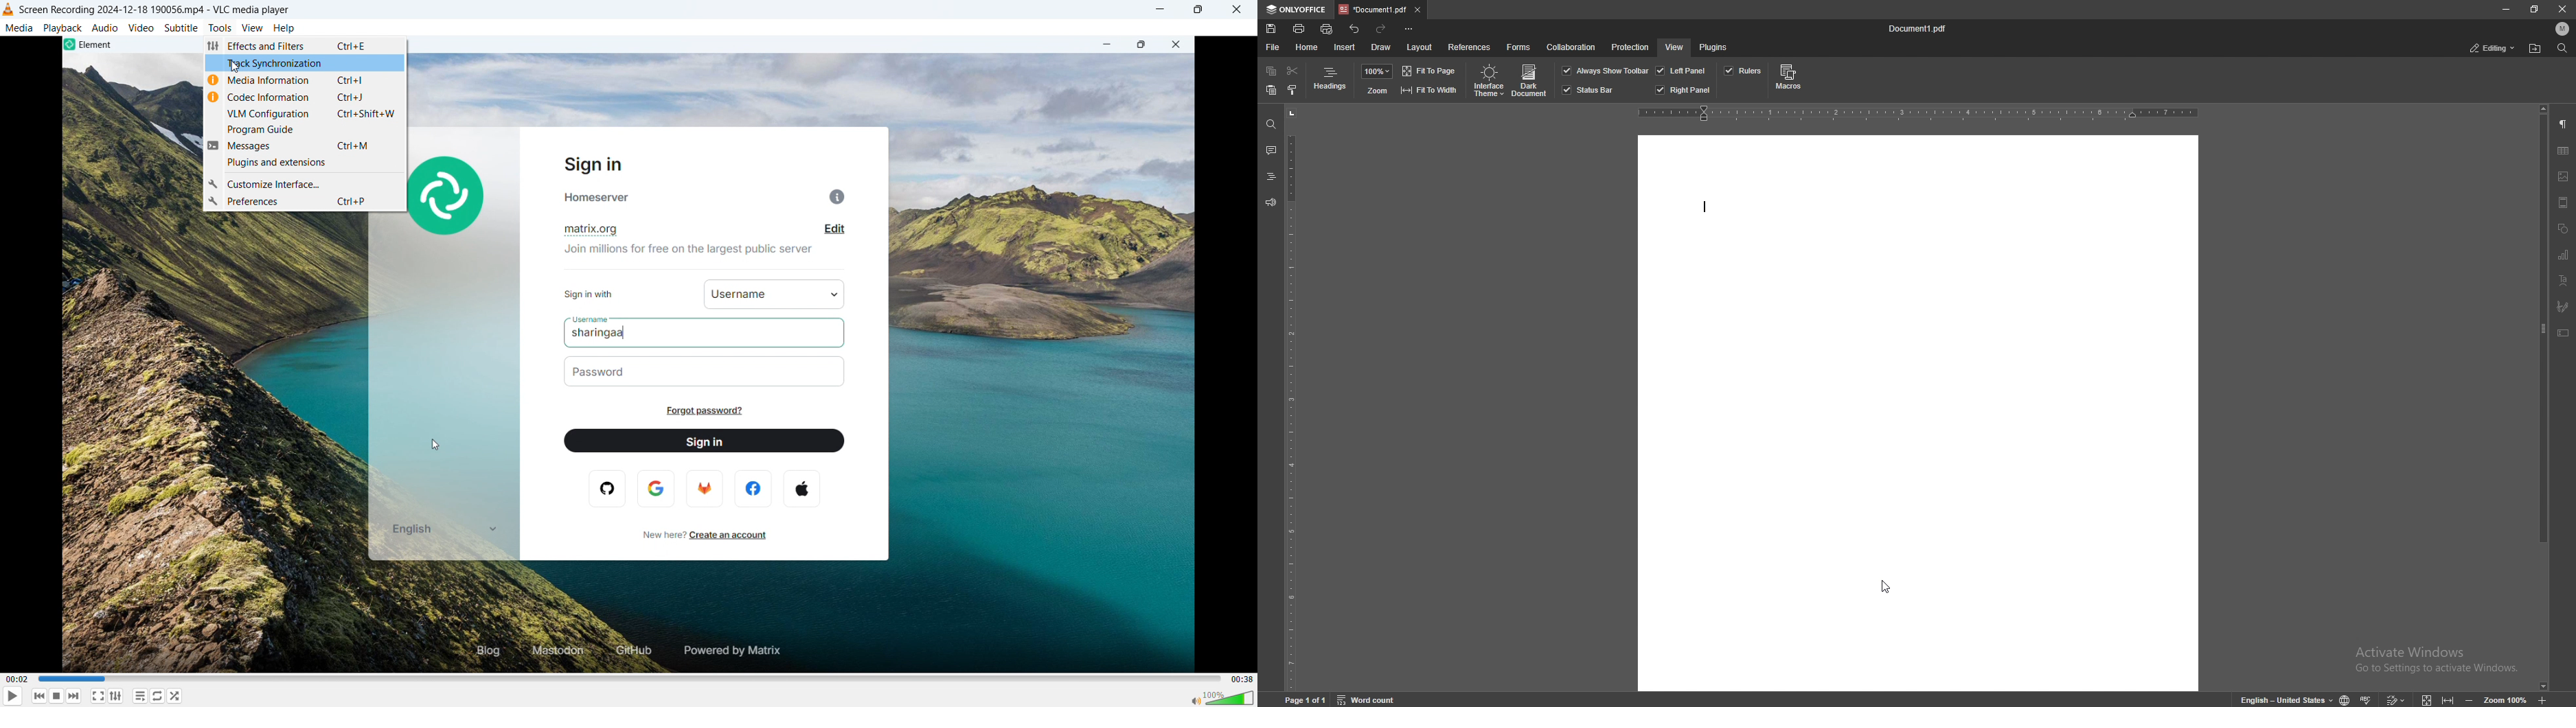 This screenshot has height=728, width=2576. Describe the element at coordinates (141, 28) in the screenshot. I see `video` at that location.